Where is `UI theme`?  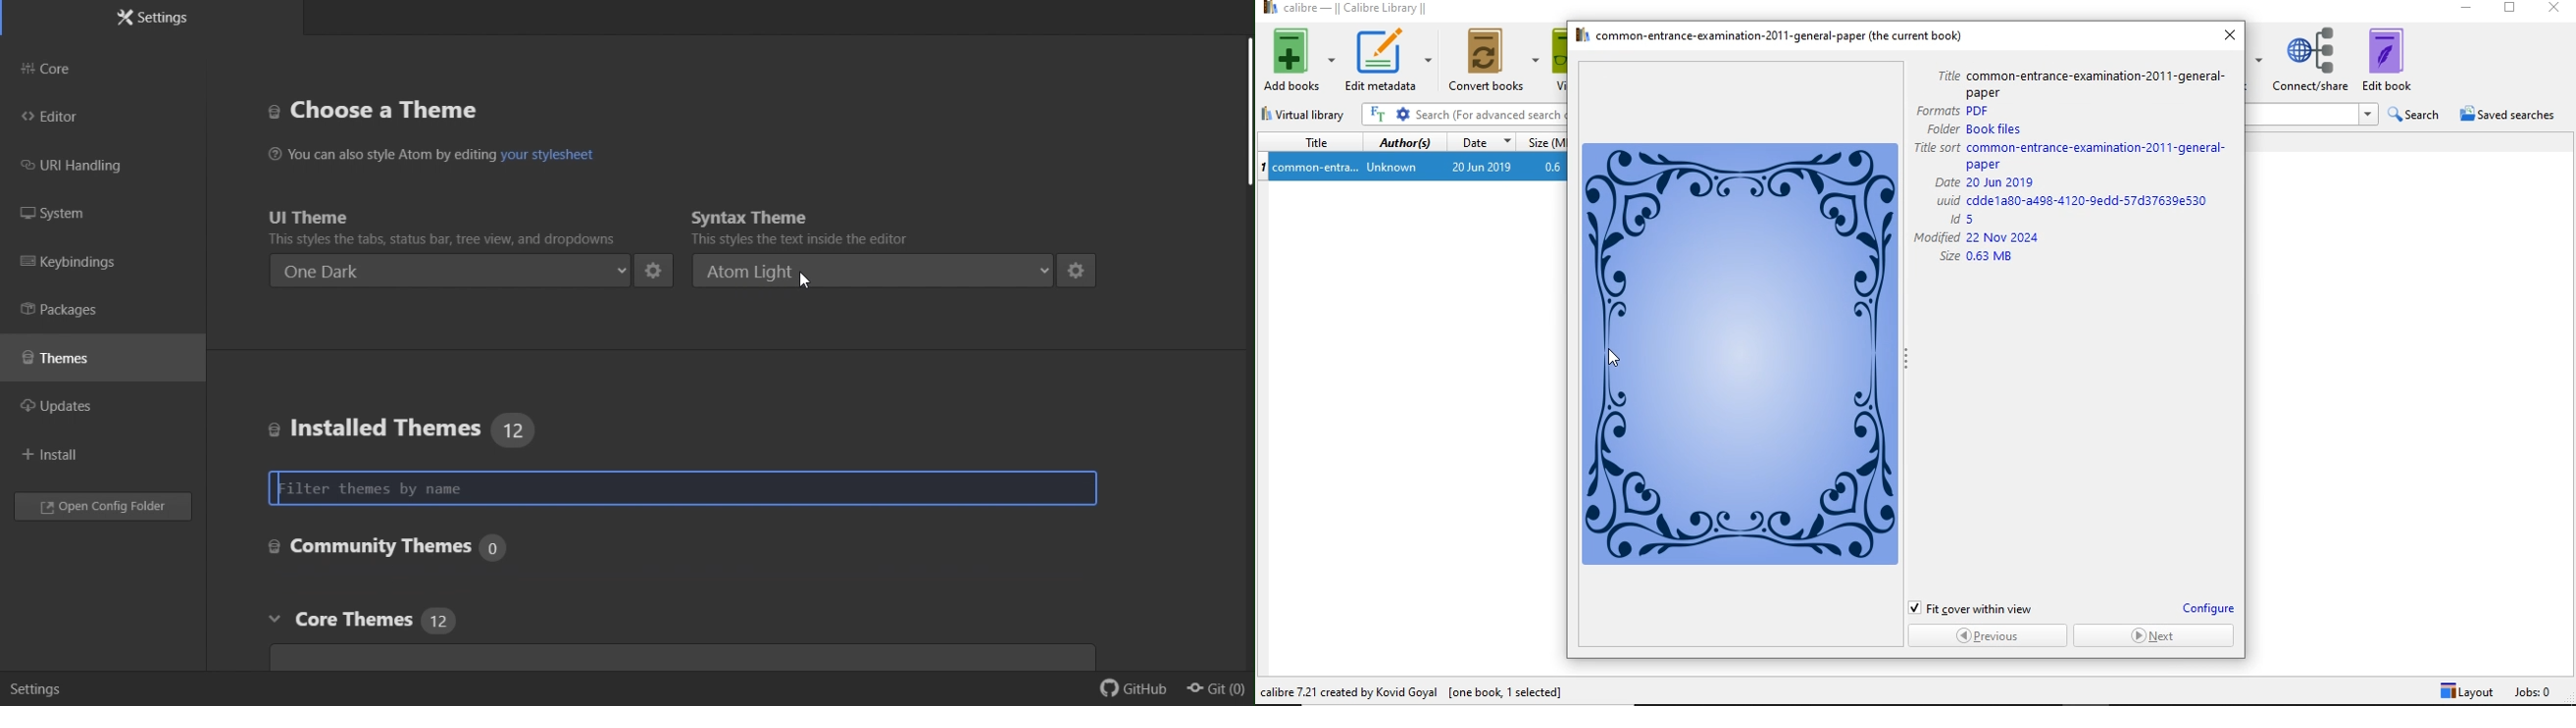 UI theme is located at coordinates (437, 225).